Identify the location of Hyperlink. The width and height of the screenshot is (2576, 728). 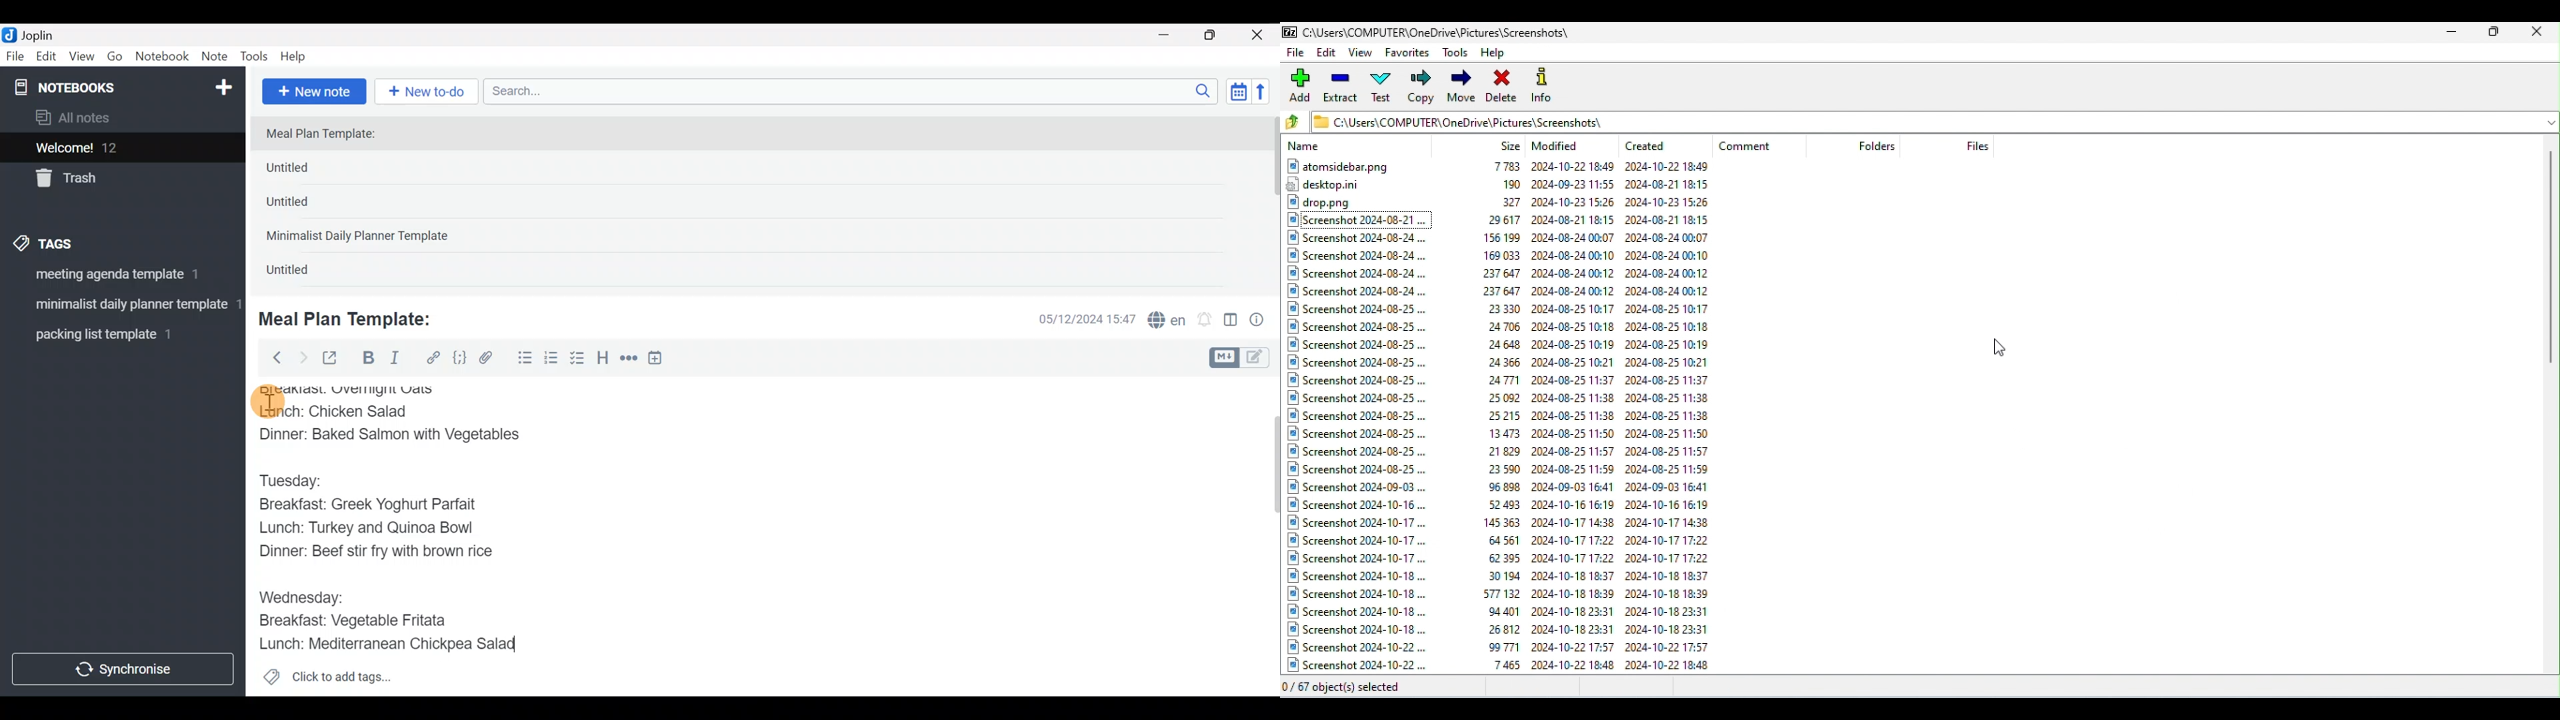
(433, 358).